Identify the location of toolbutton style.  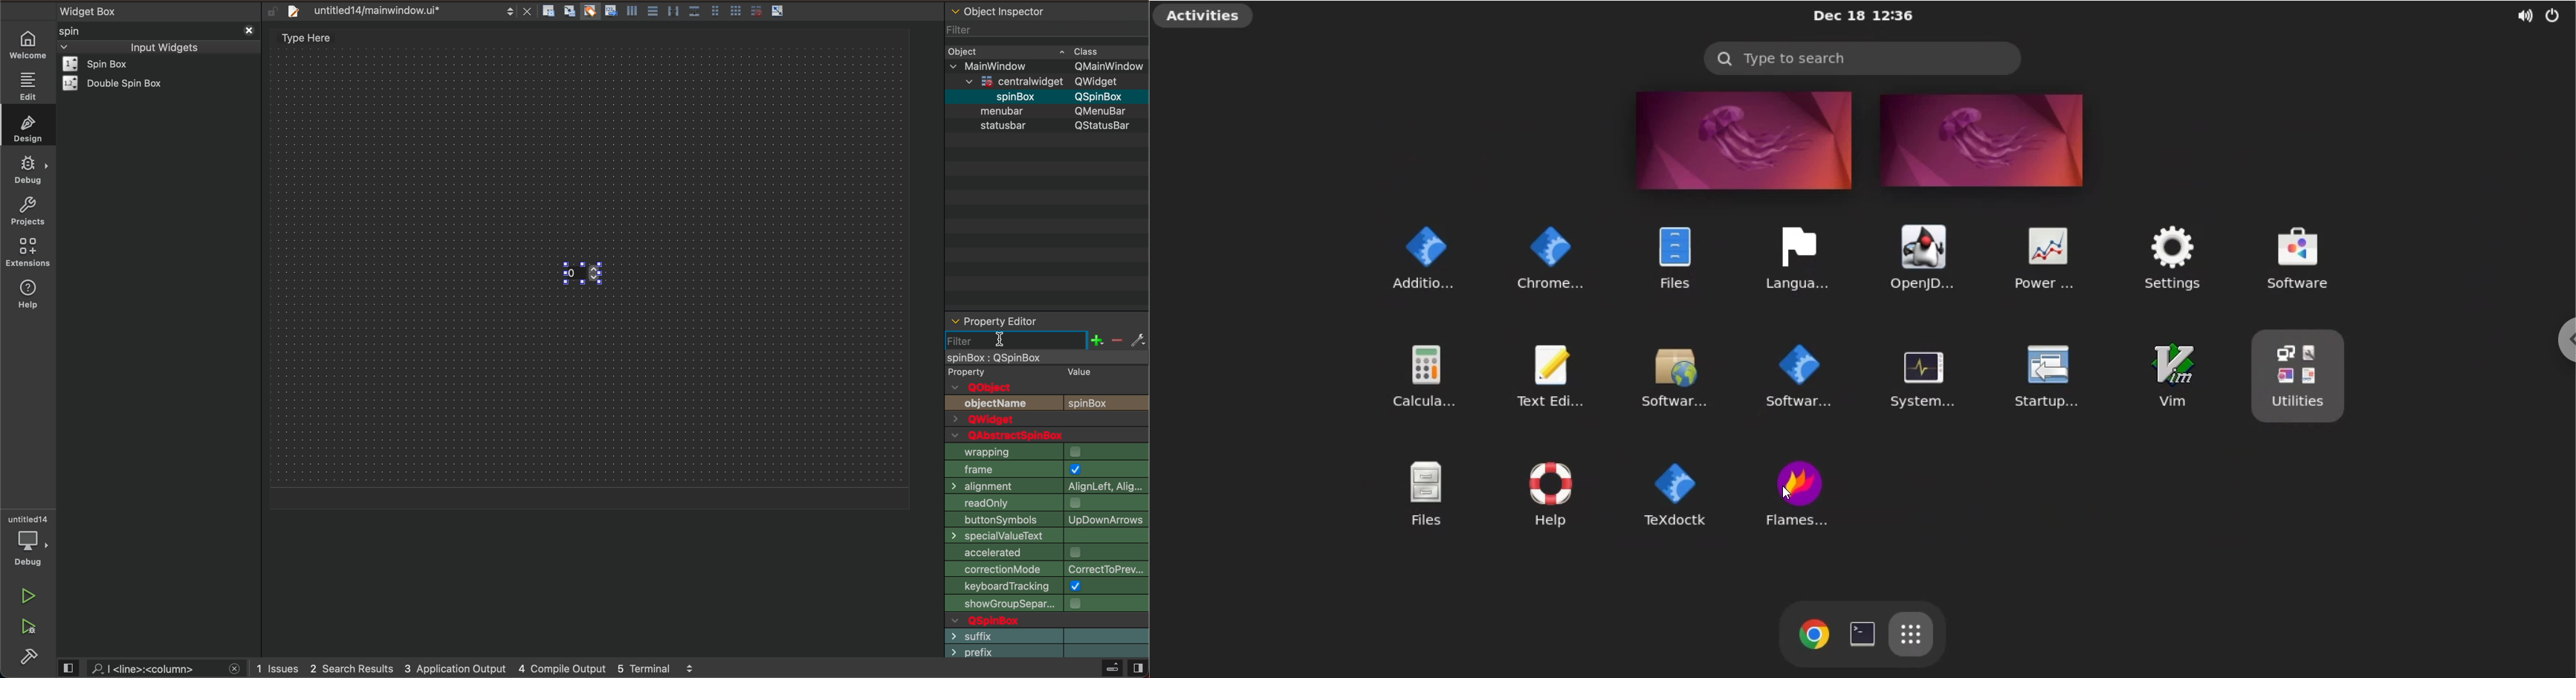
(1047, 466).